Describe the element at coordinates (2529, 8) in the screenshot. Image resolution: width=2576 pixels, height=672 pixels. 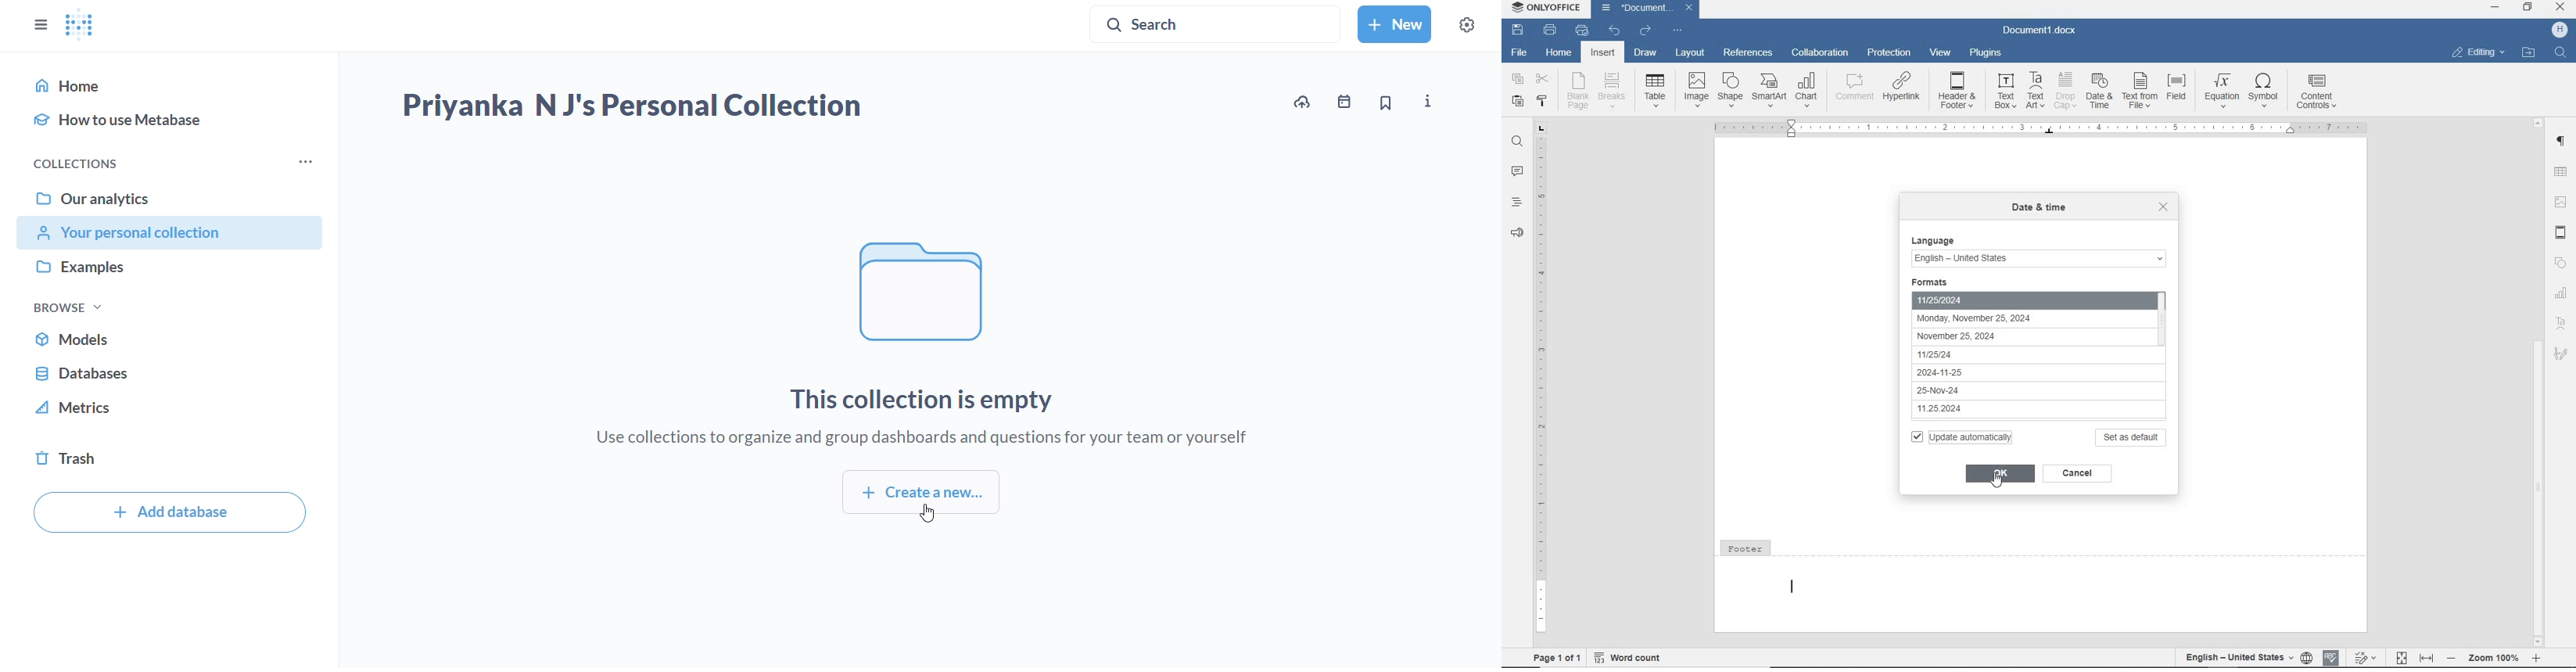
I see `restore down` at that location.